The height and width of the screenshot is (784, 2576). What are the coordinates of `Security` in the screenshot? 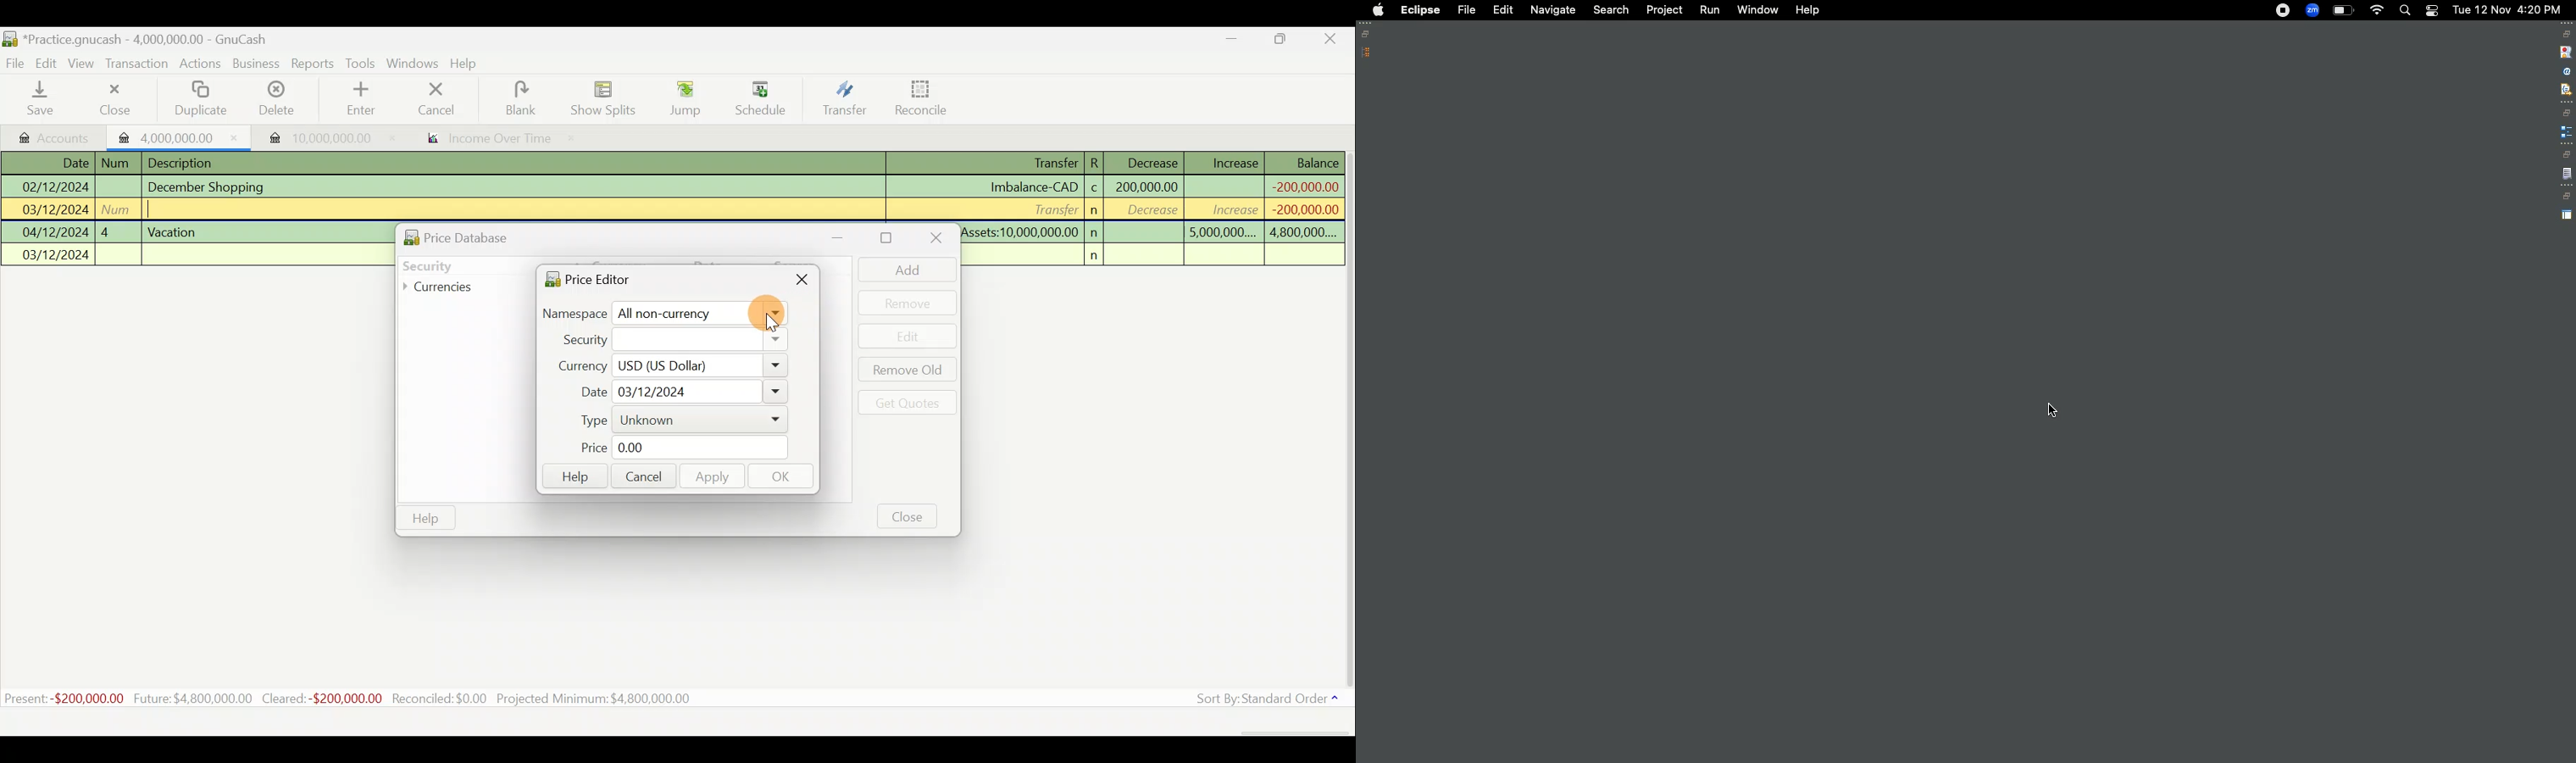 It's located at (664, 339).